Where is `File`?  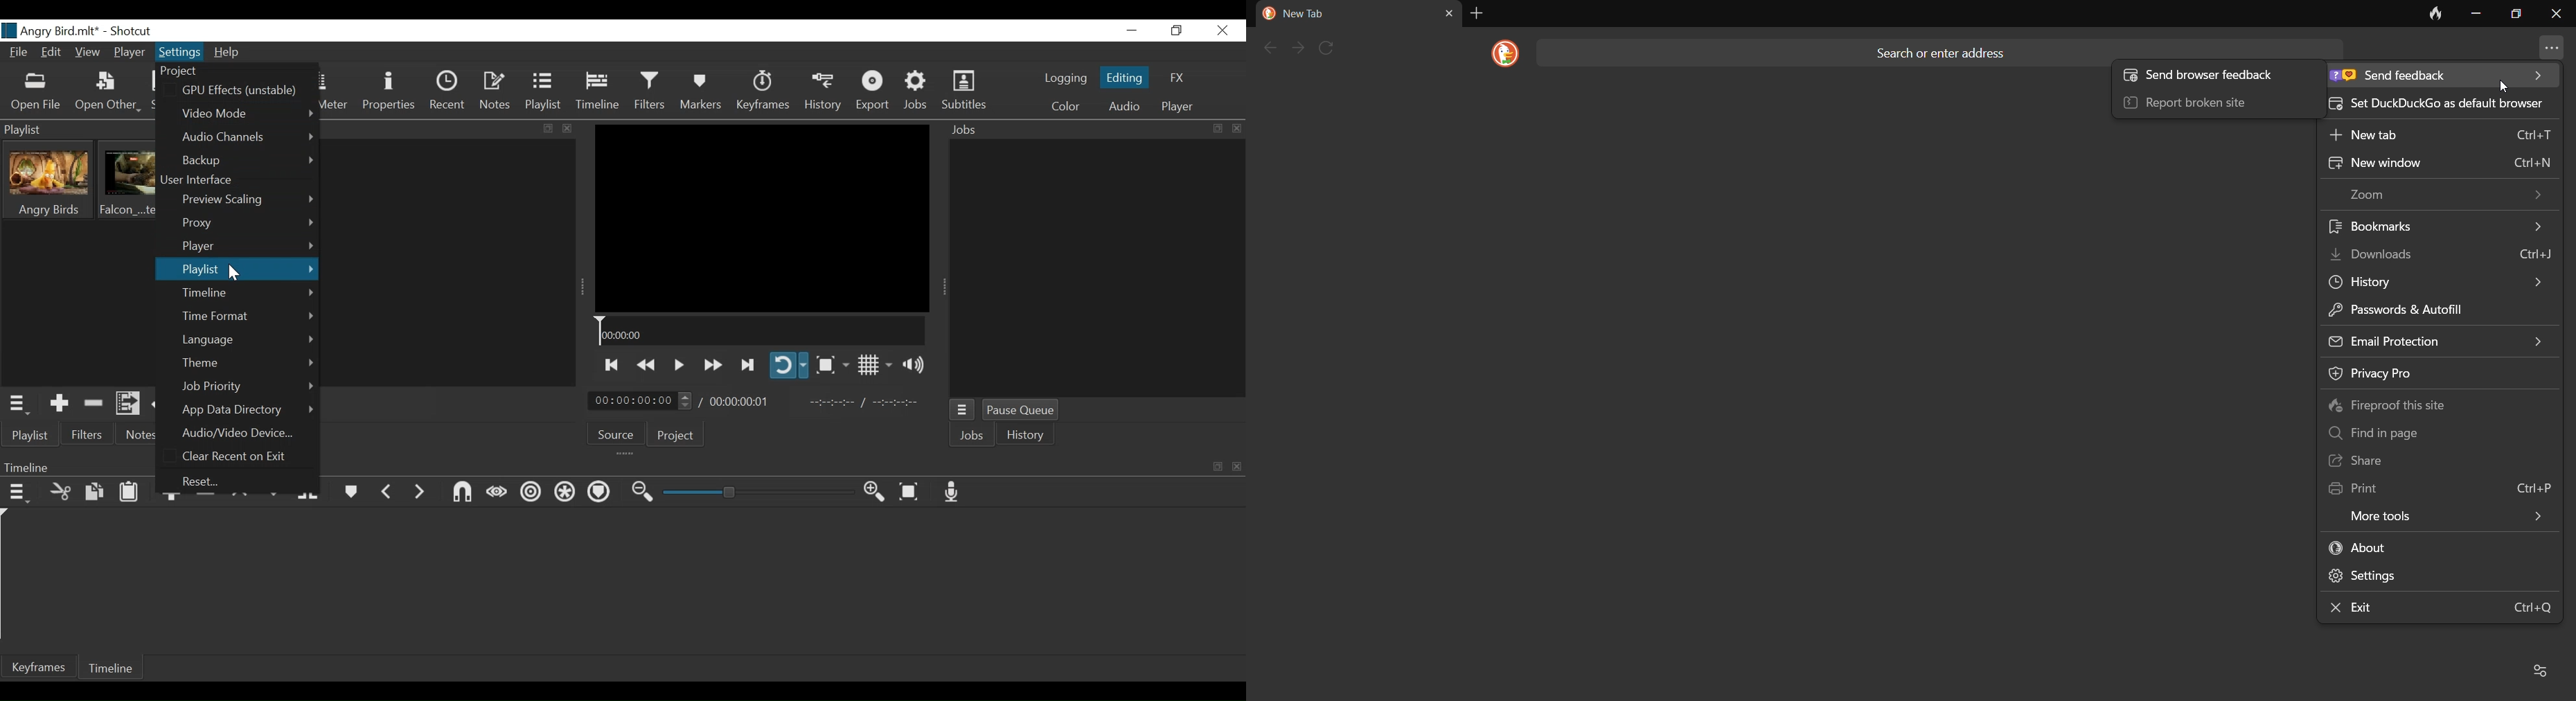 File is located at coordinates (19, 52).